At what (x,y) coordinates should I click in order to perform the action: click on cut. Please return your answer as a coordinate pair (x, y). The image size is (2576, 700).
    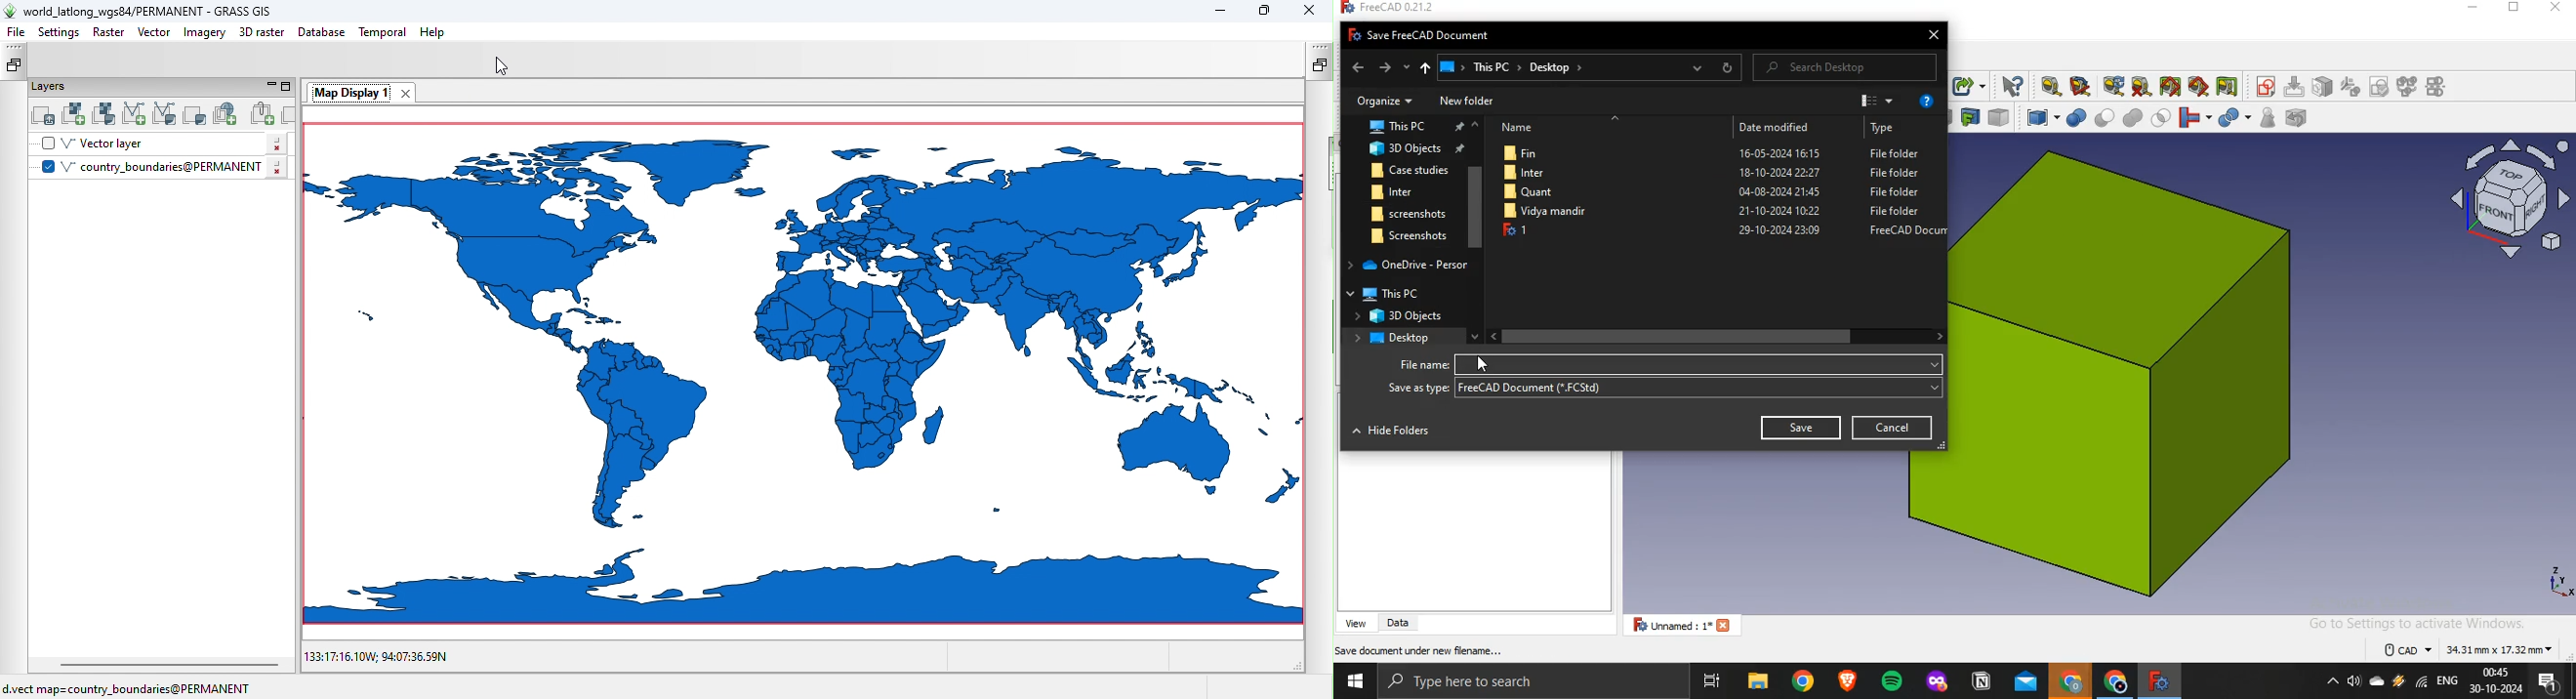
    Looking at the image, I should click on (2104, 117).